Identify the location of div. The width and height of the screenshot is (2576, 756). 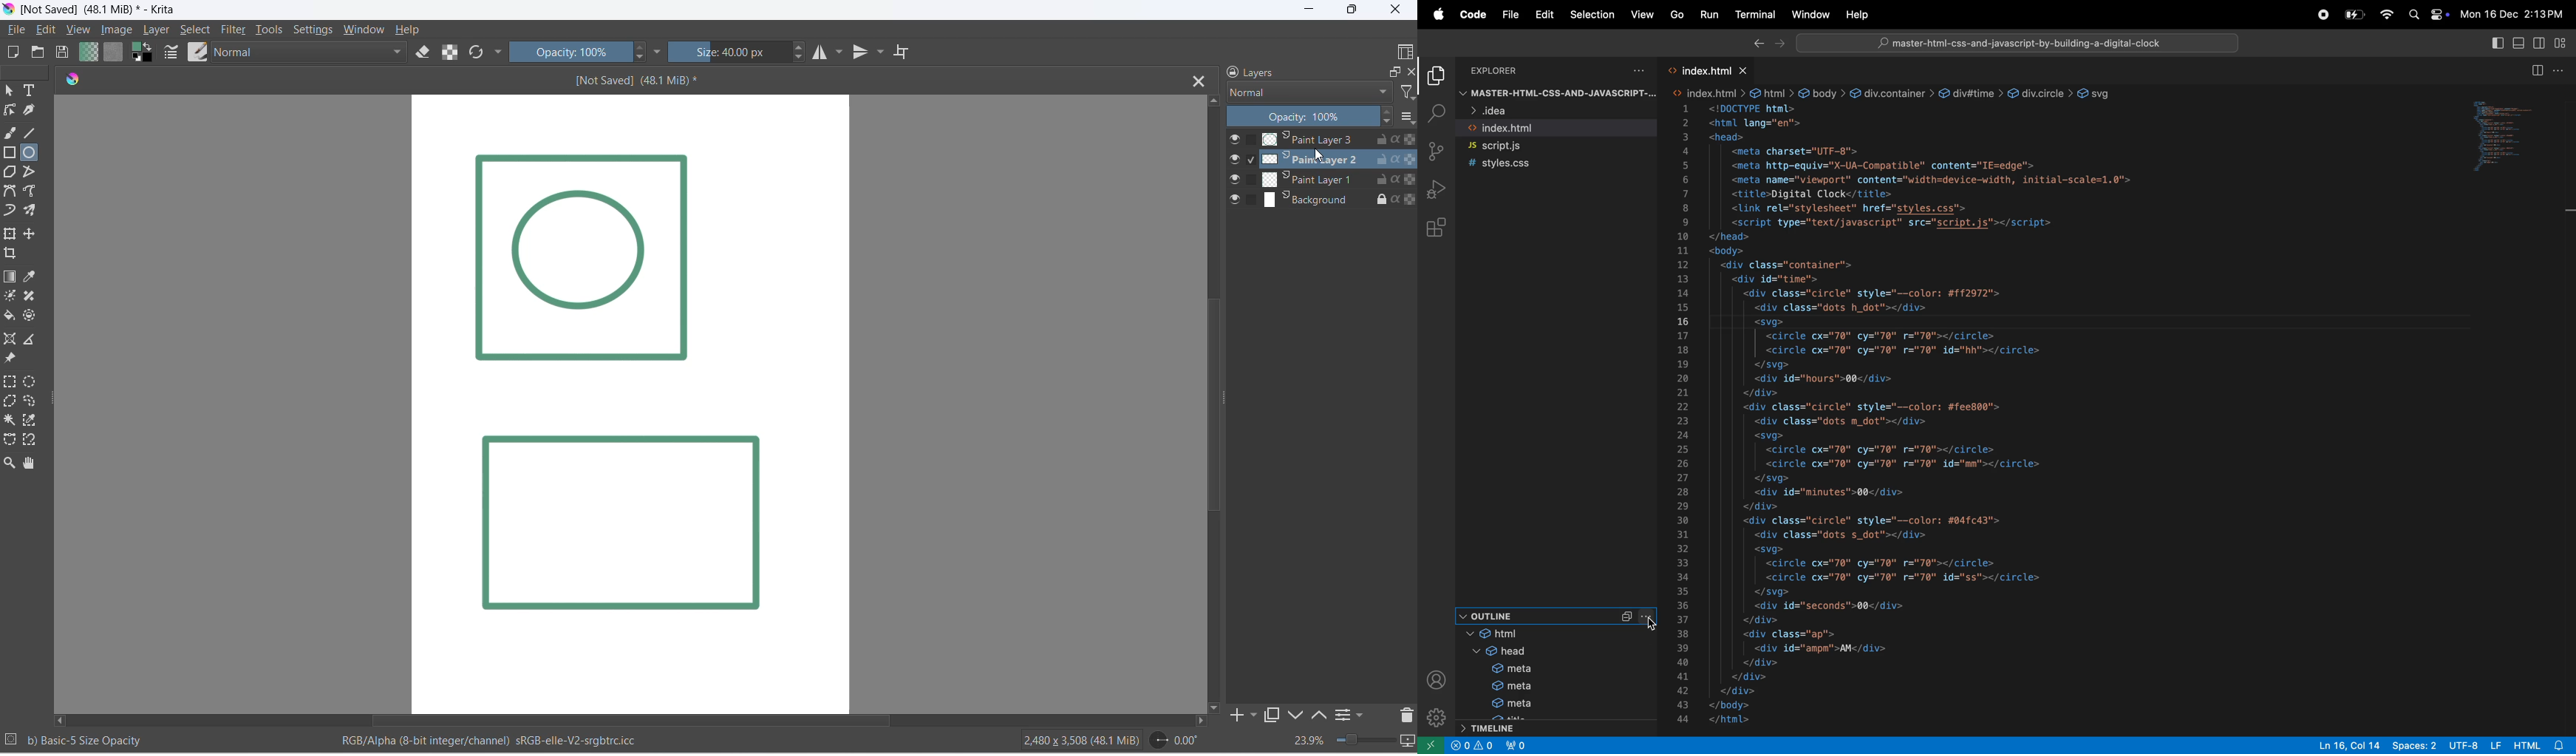
(1971, 94).